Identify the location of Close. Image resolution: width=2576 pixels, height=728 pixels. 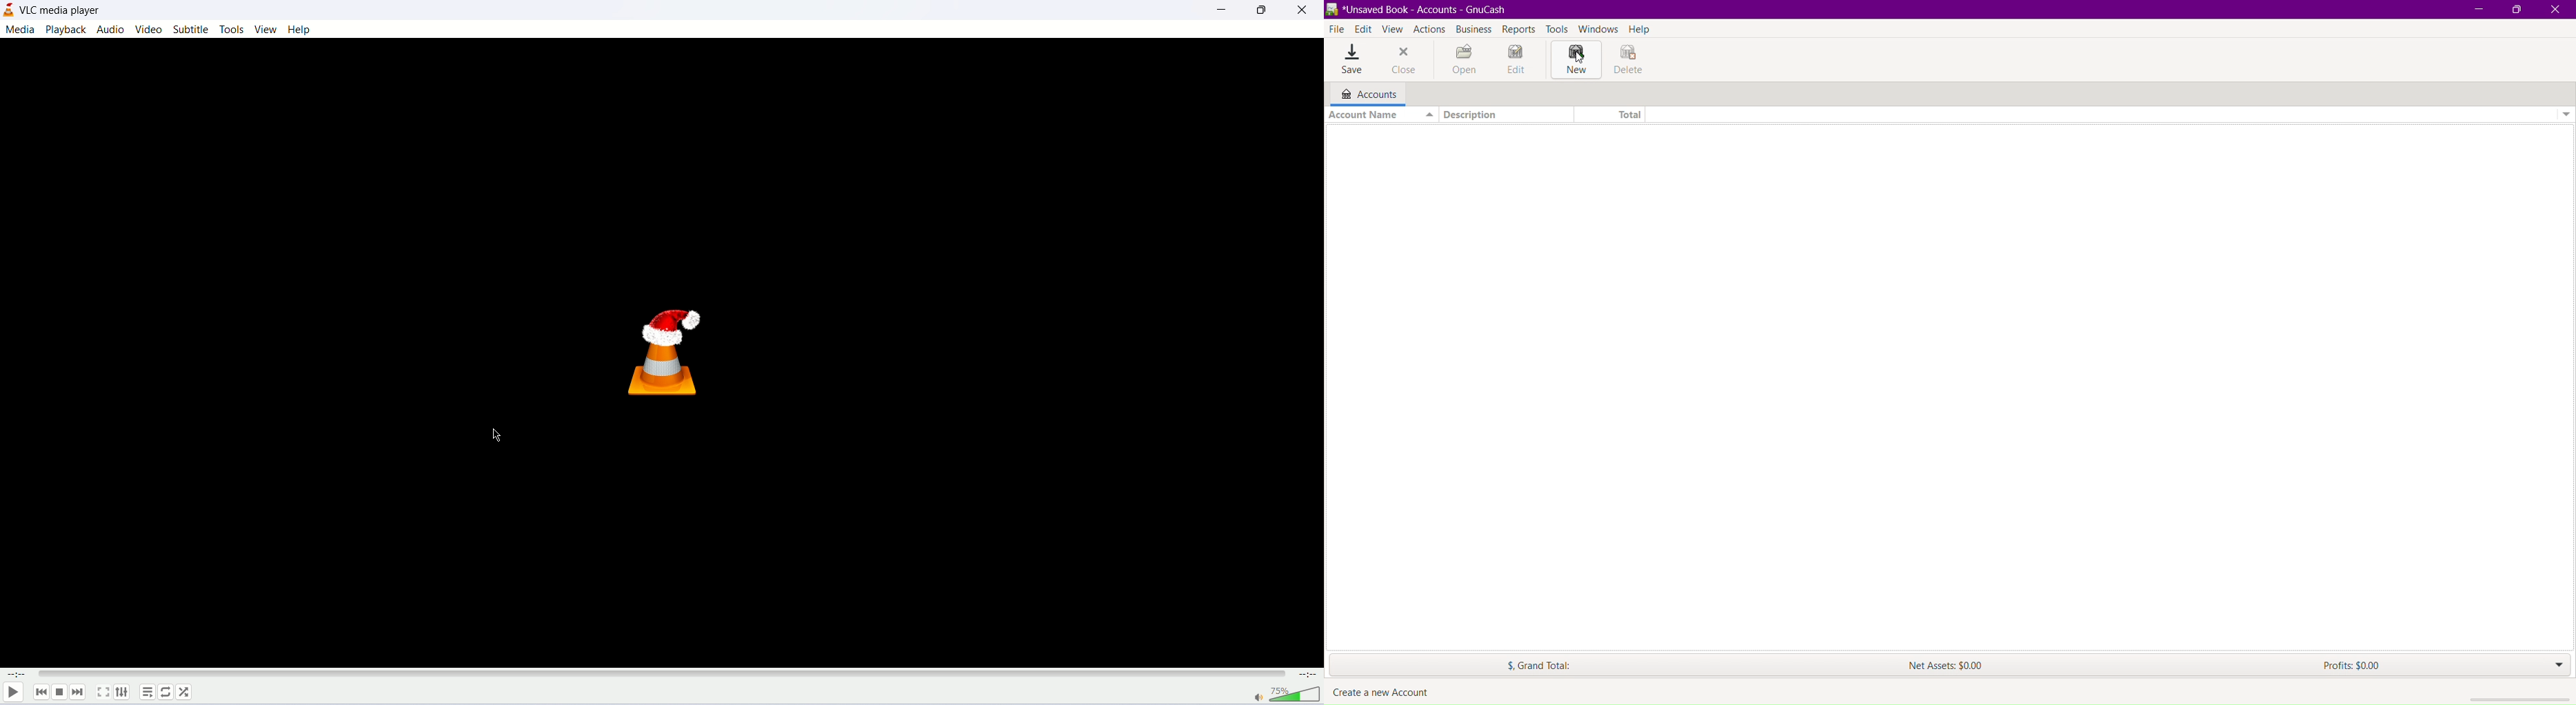
(1409, 61).